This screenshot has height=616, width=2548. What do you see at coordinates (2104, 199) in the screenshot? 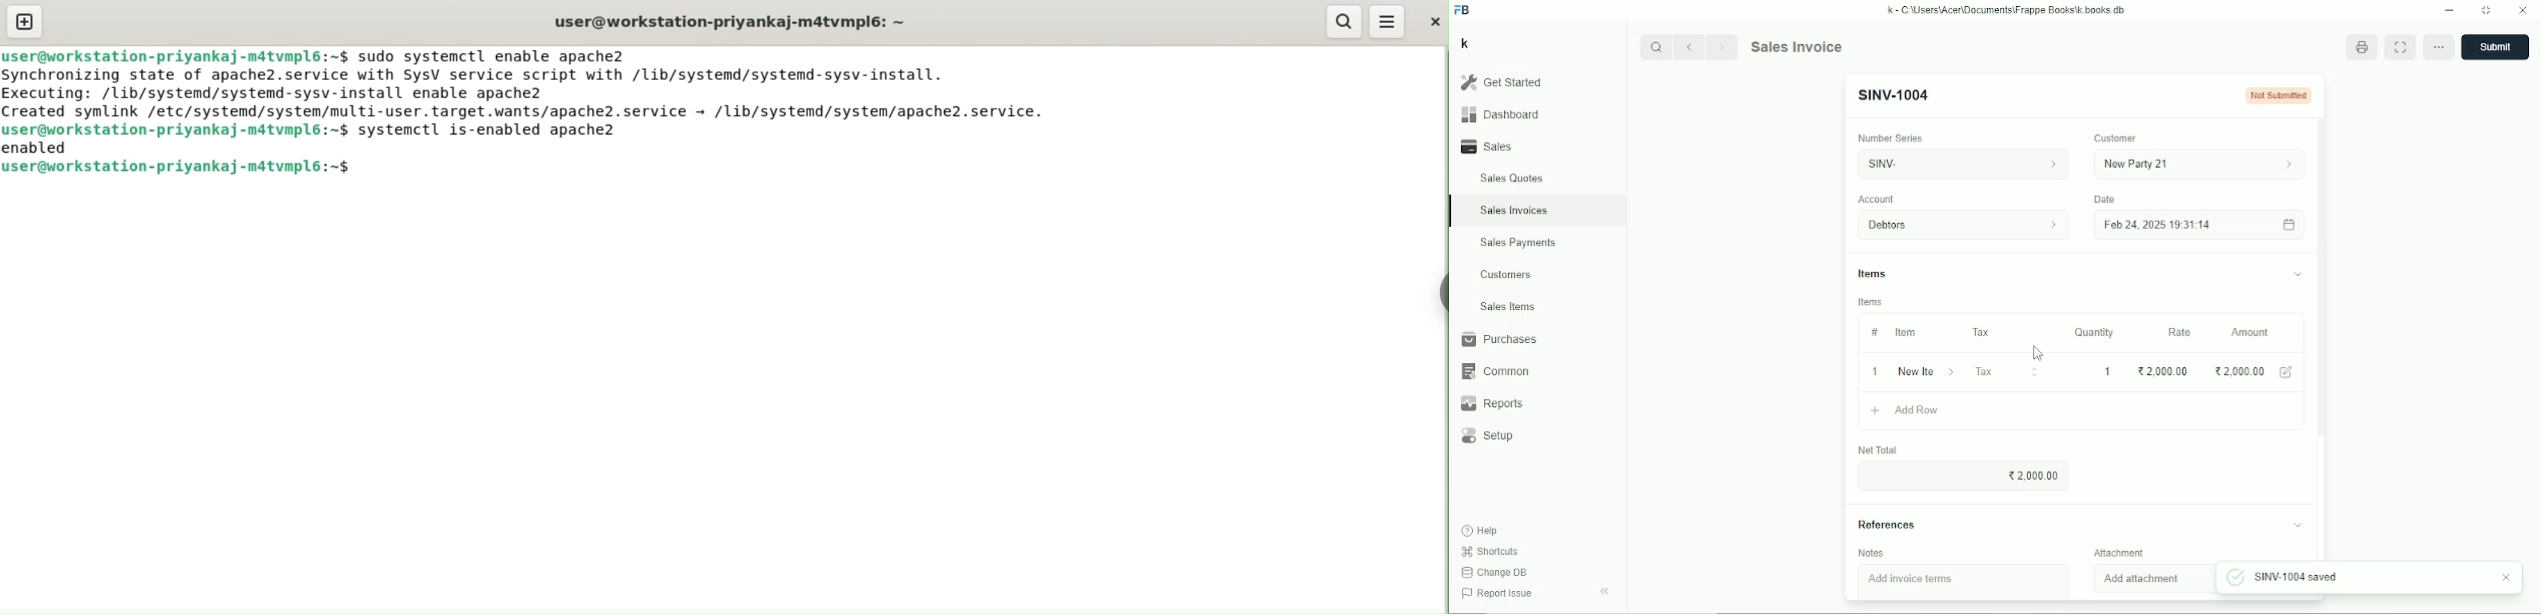
I see `Date` at bounding box center [2104, 199].